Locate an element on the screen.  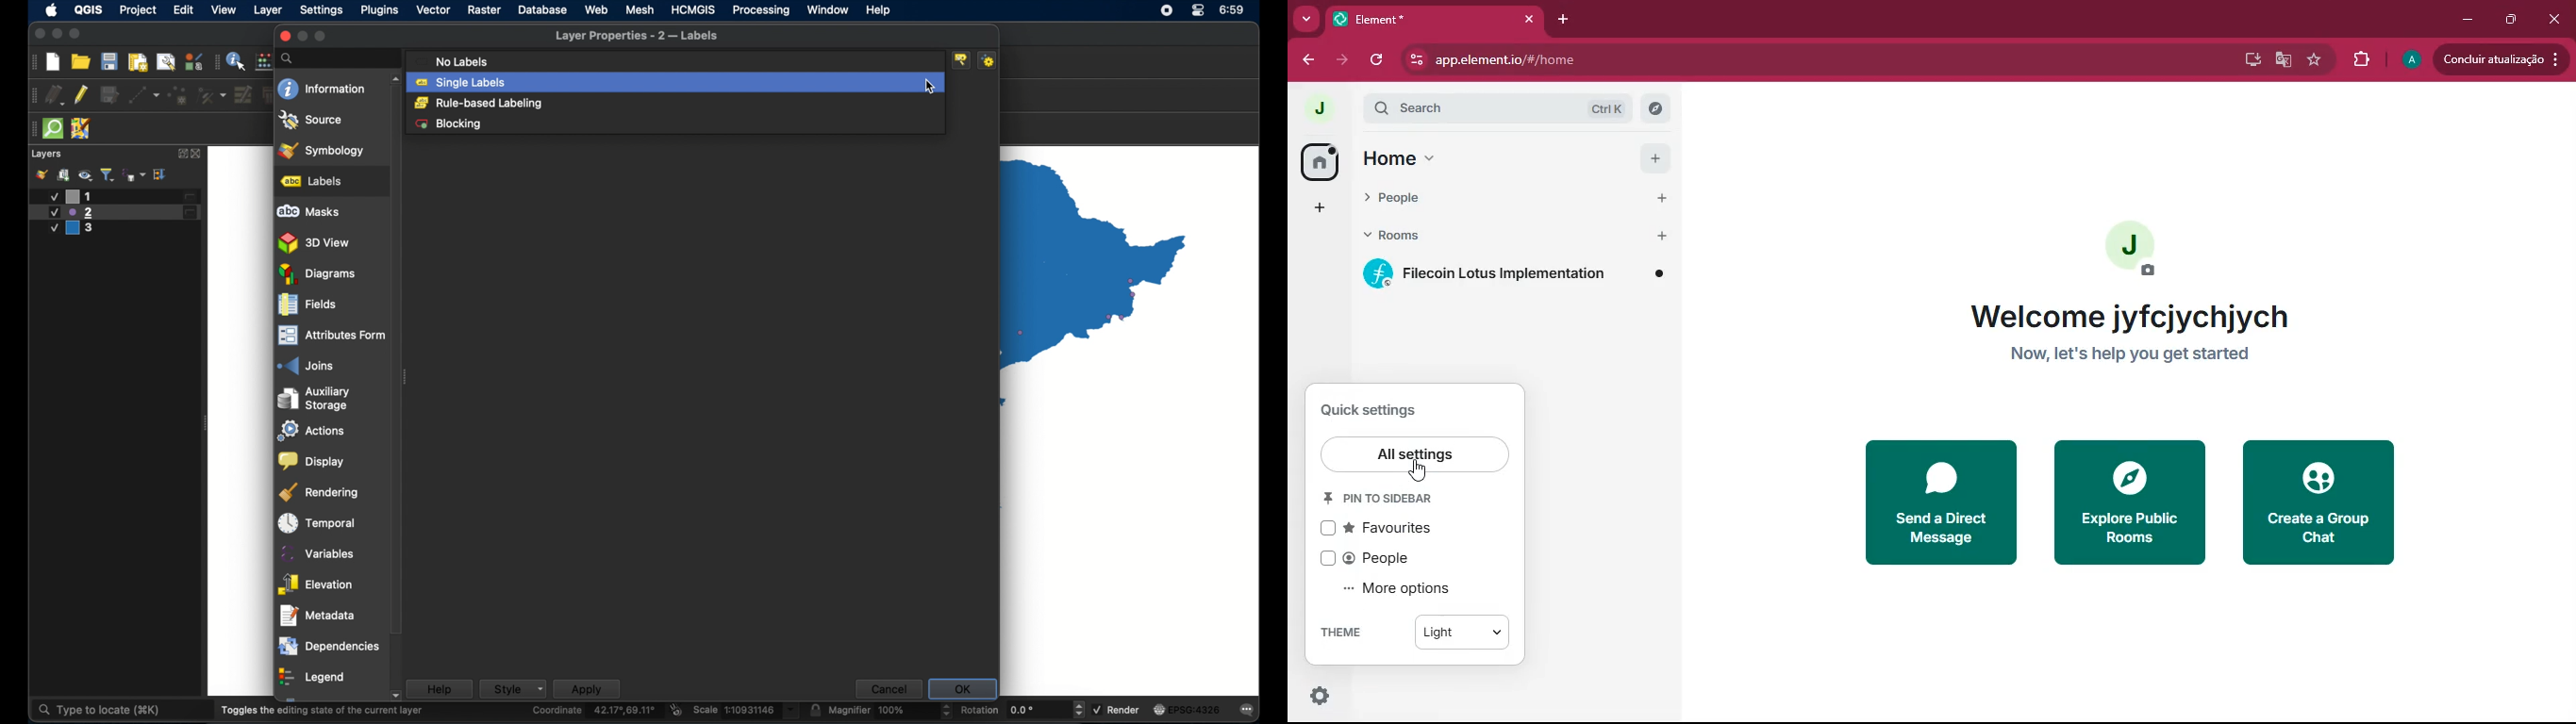
filter legend by expression is located at coordinates (134, 175).